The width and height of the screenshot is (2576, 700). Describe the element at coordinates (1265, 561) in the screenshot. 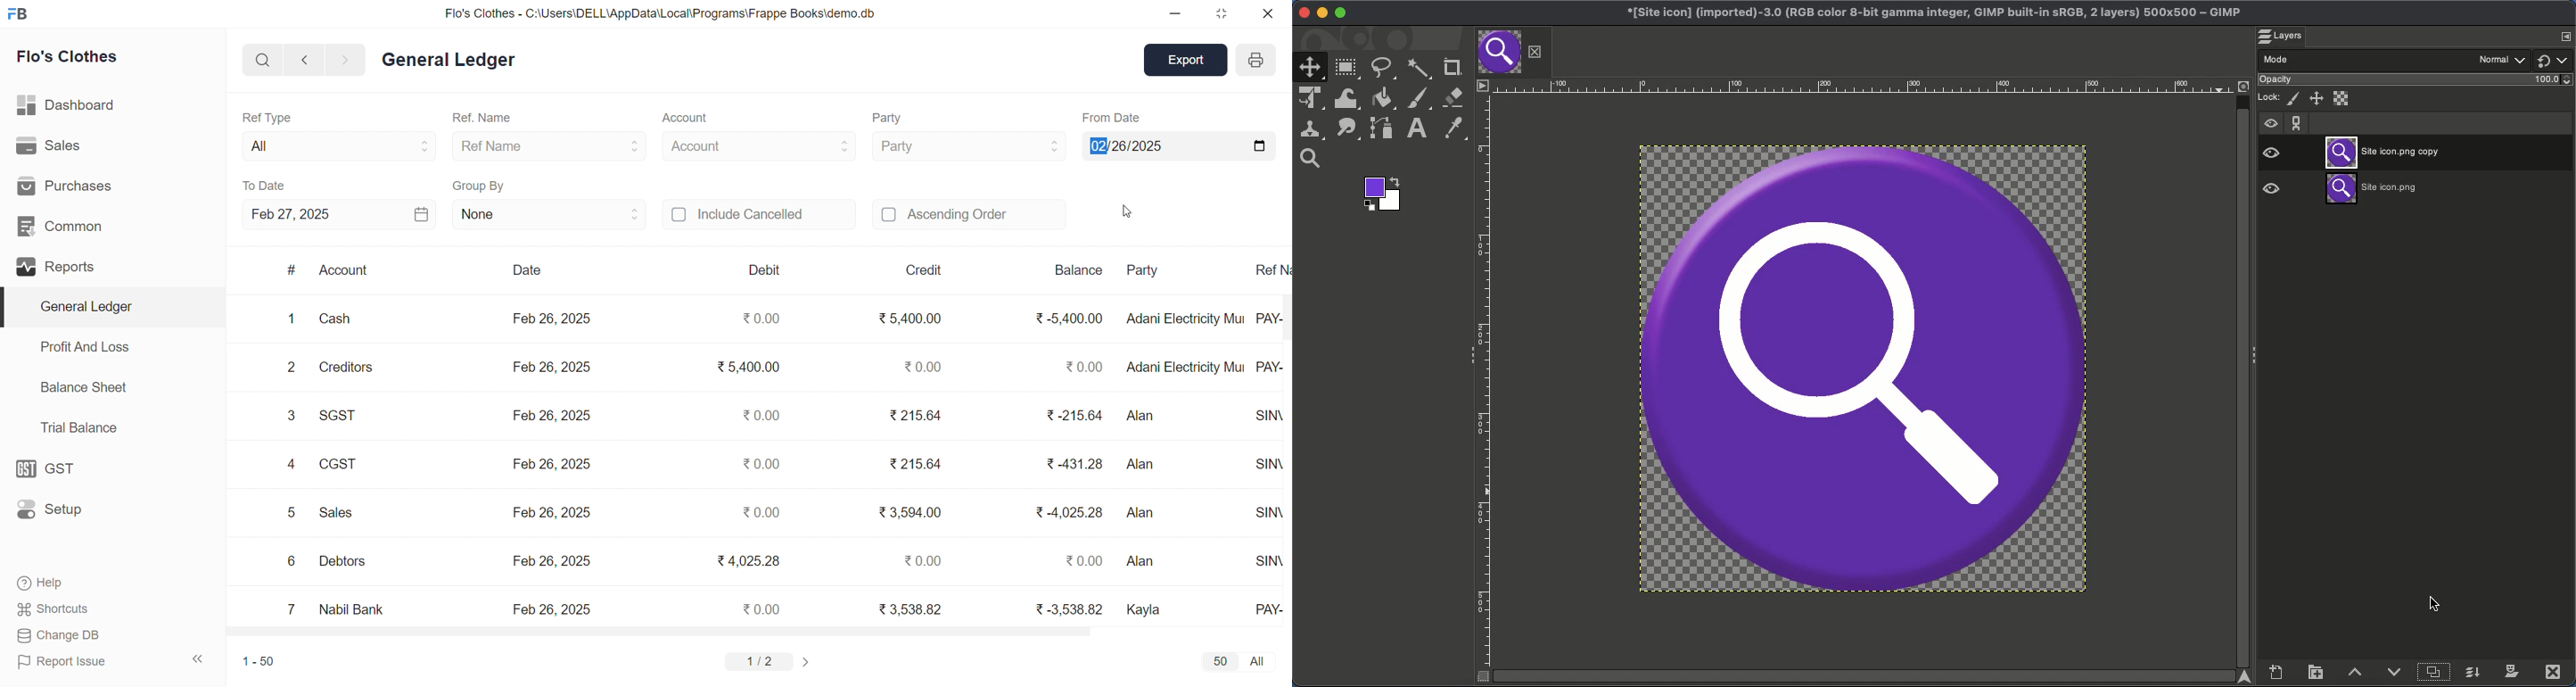

I see `SINV-` at that location.